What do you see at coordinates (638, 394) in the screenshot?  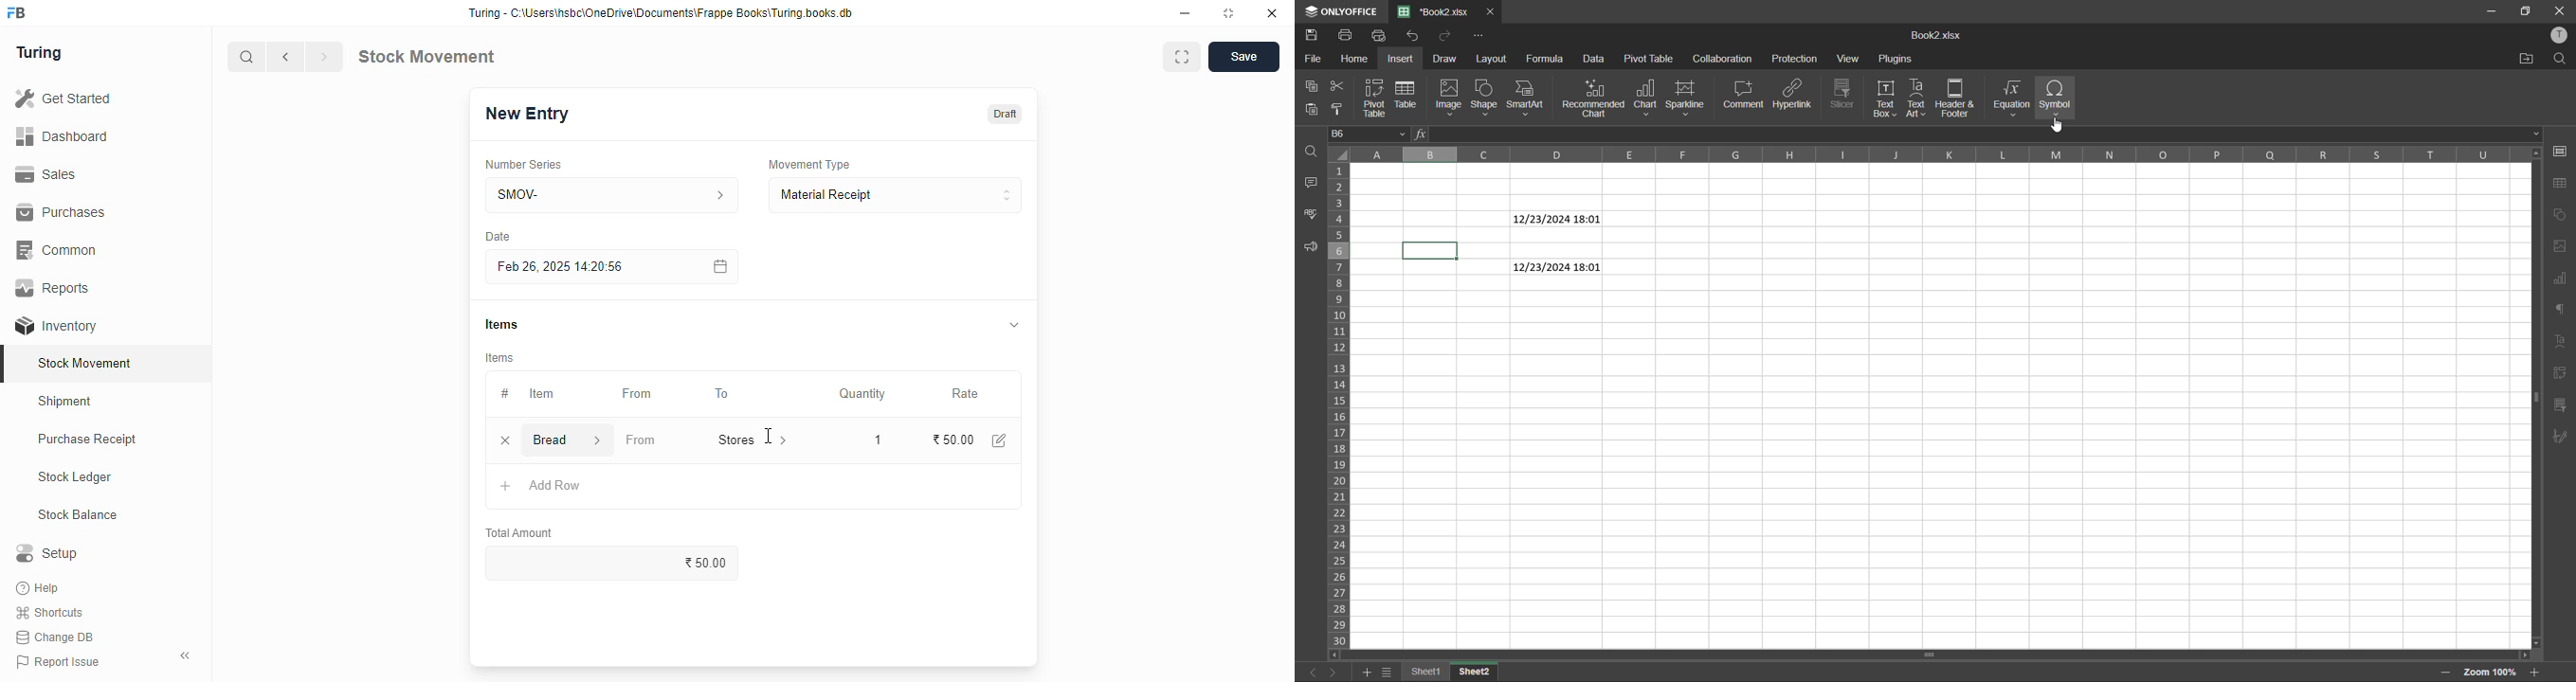 I see `from` at bounding box center [638, 394].